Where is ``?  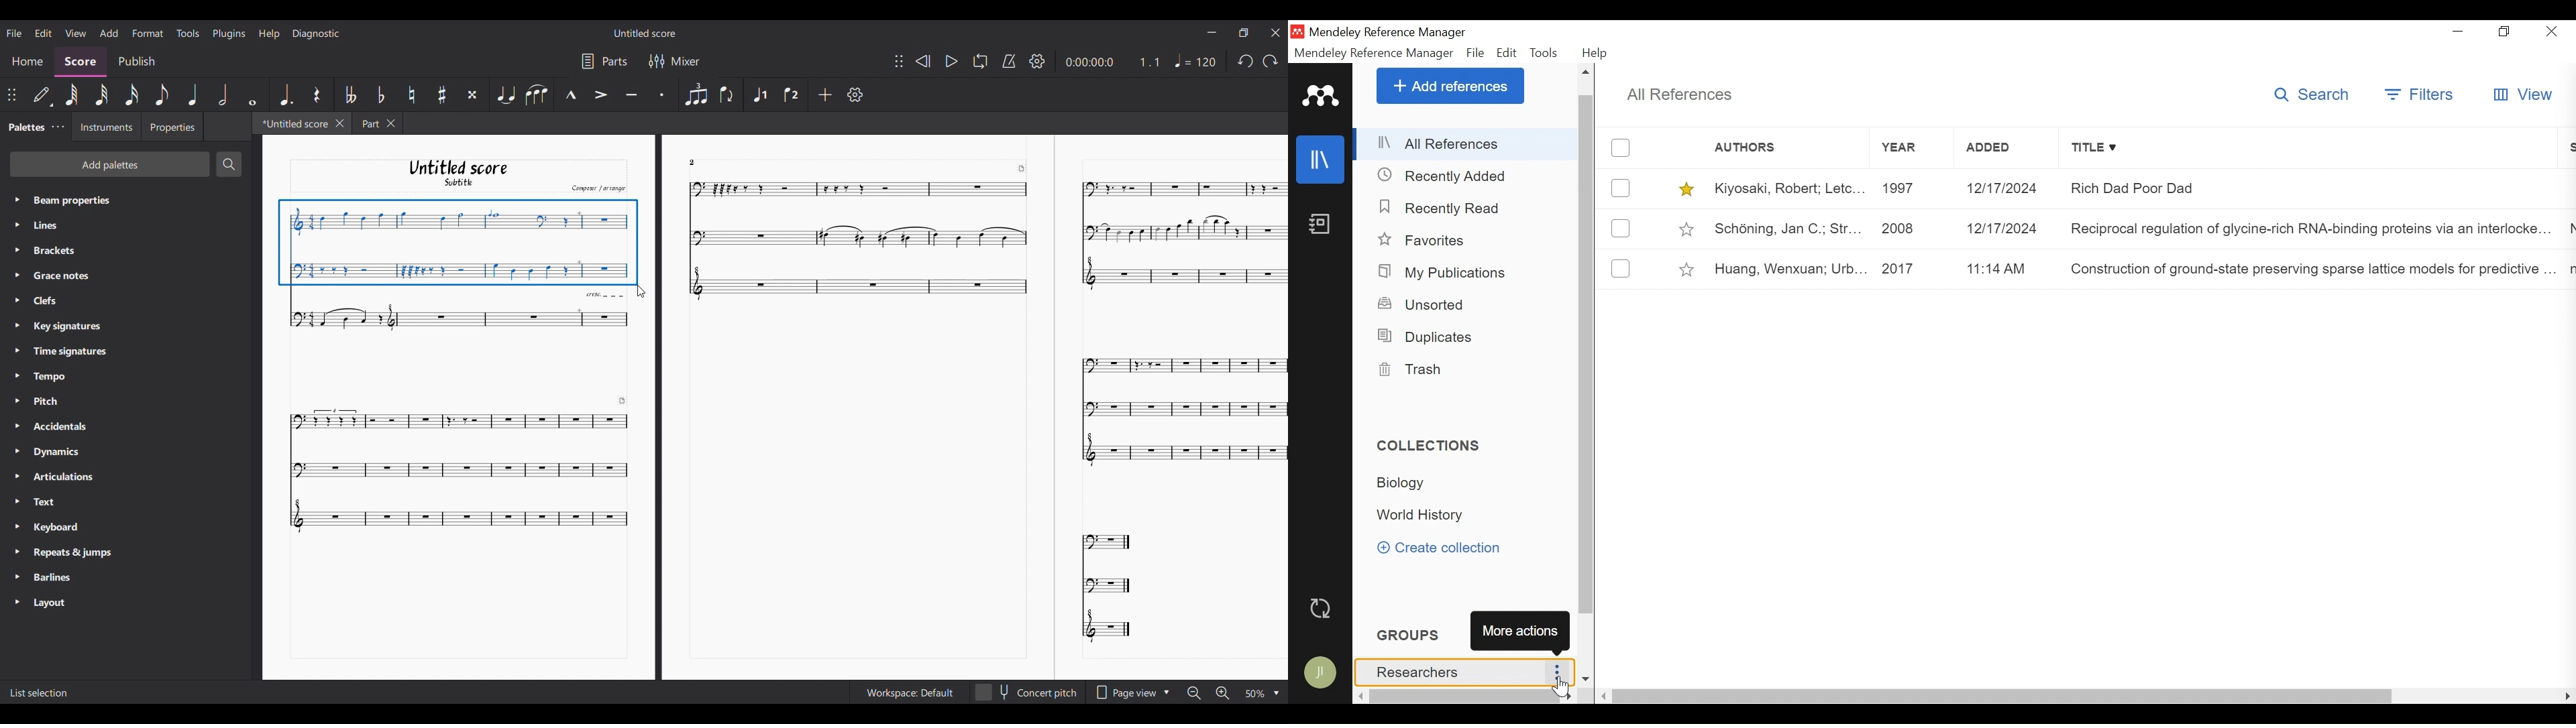
 is located at coordinates (1183, 452).